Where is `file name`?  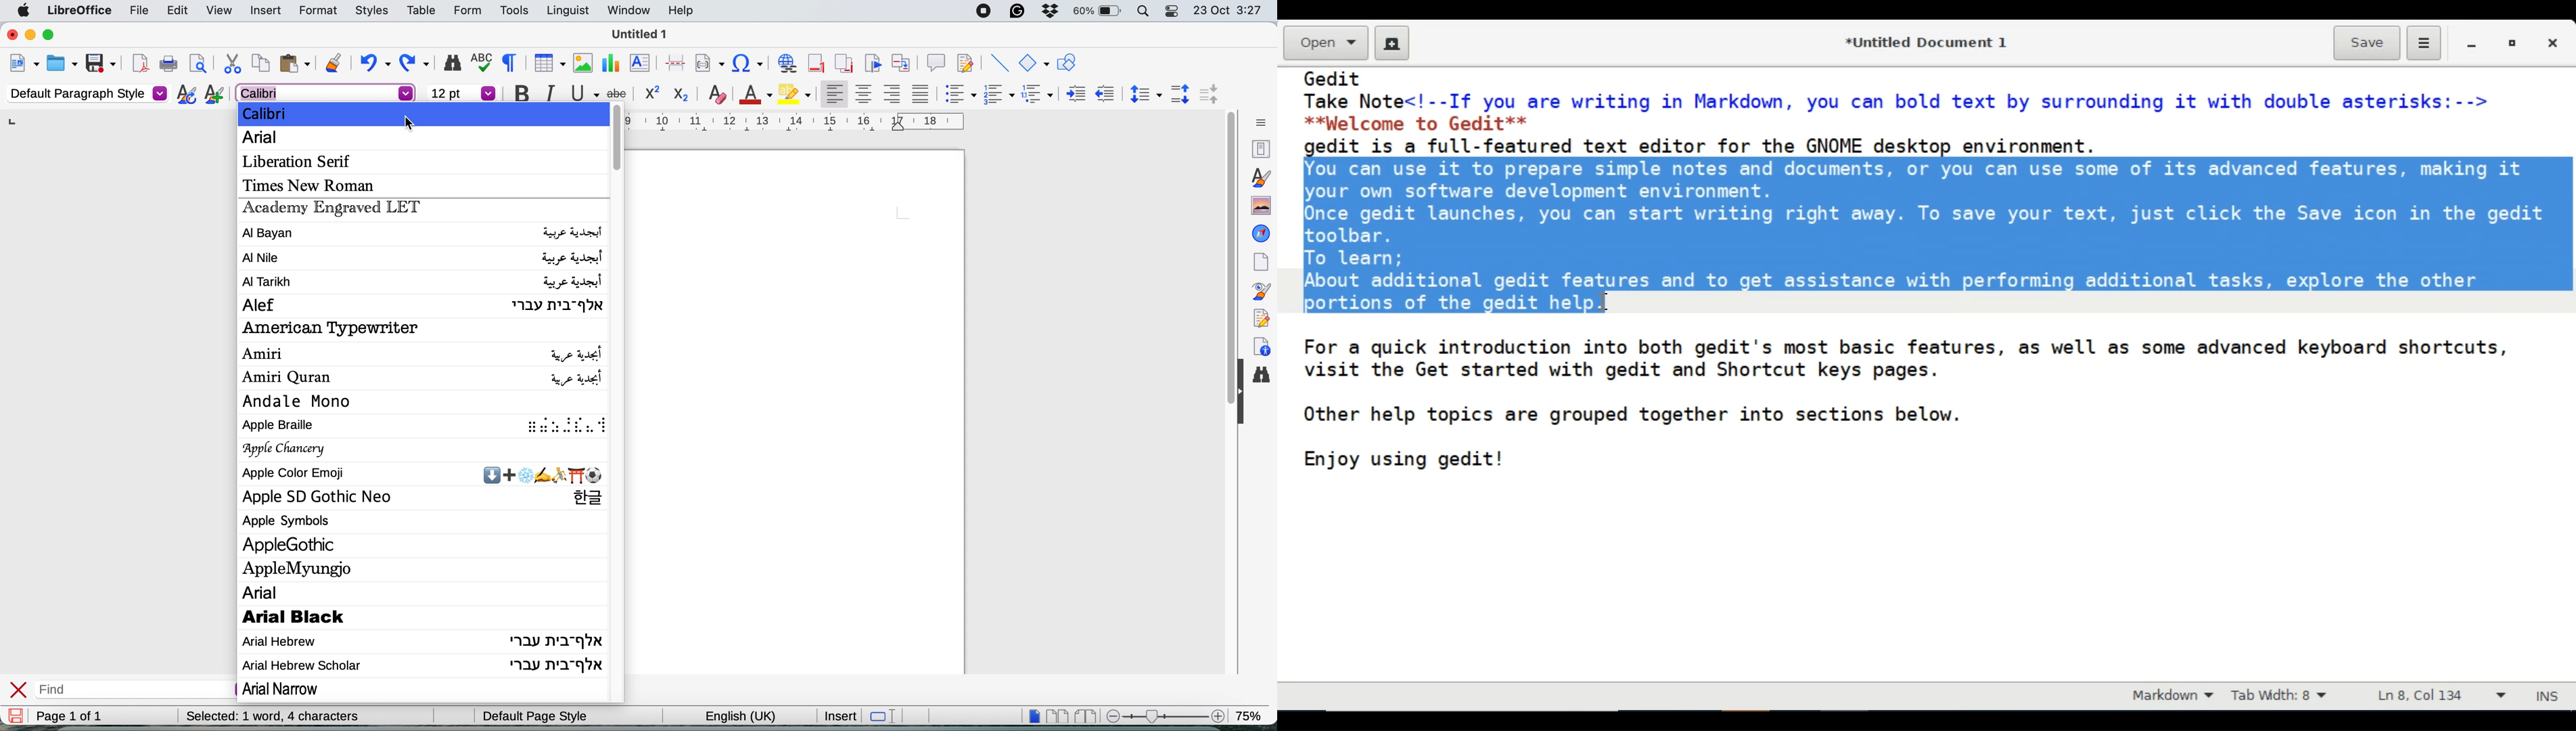
file name is located at coordinates (641, 34).